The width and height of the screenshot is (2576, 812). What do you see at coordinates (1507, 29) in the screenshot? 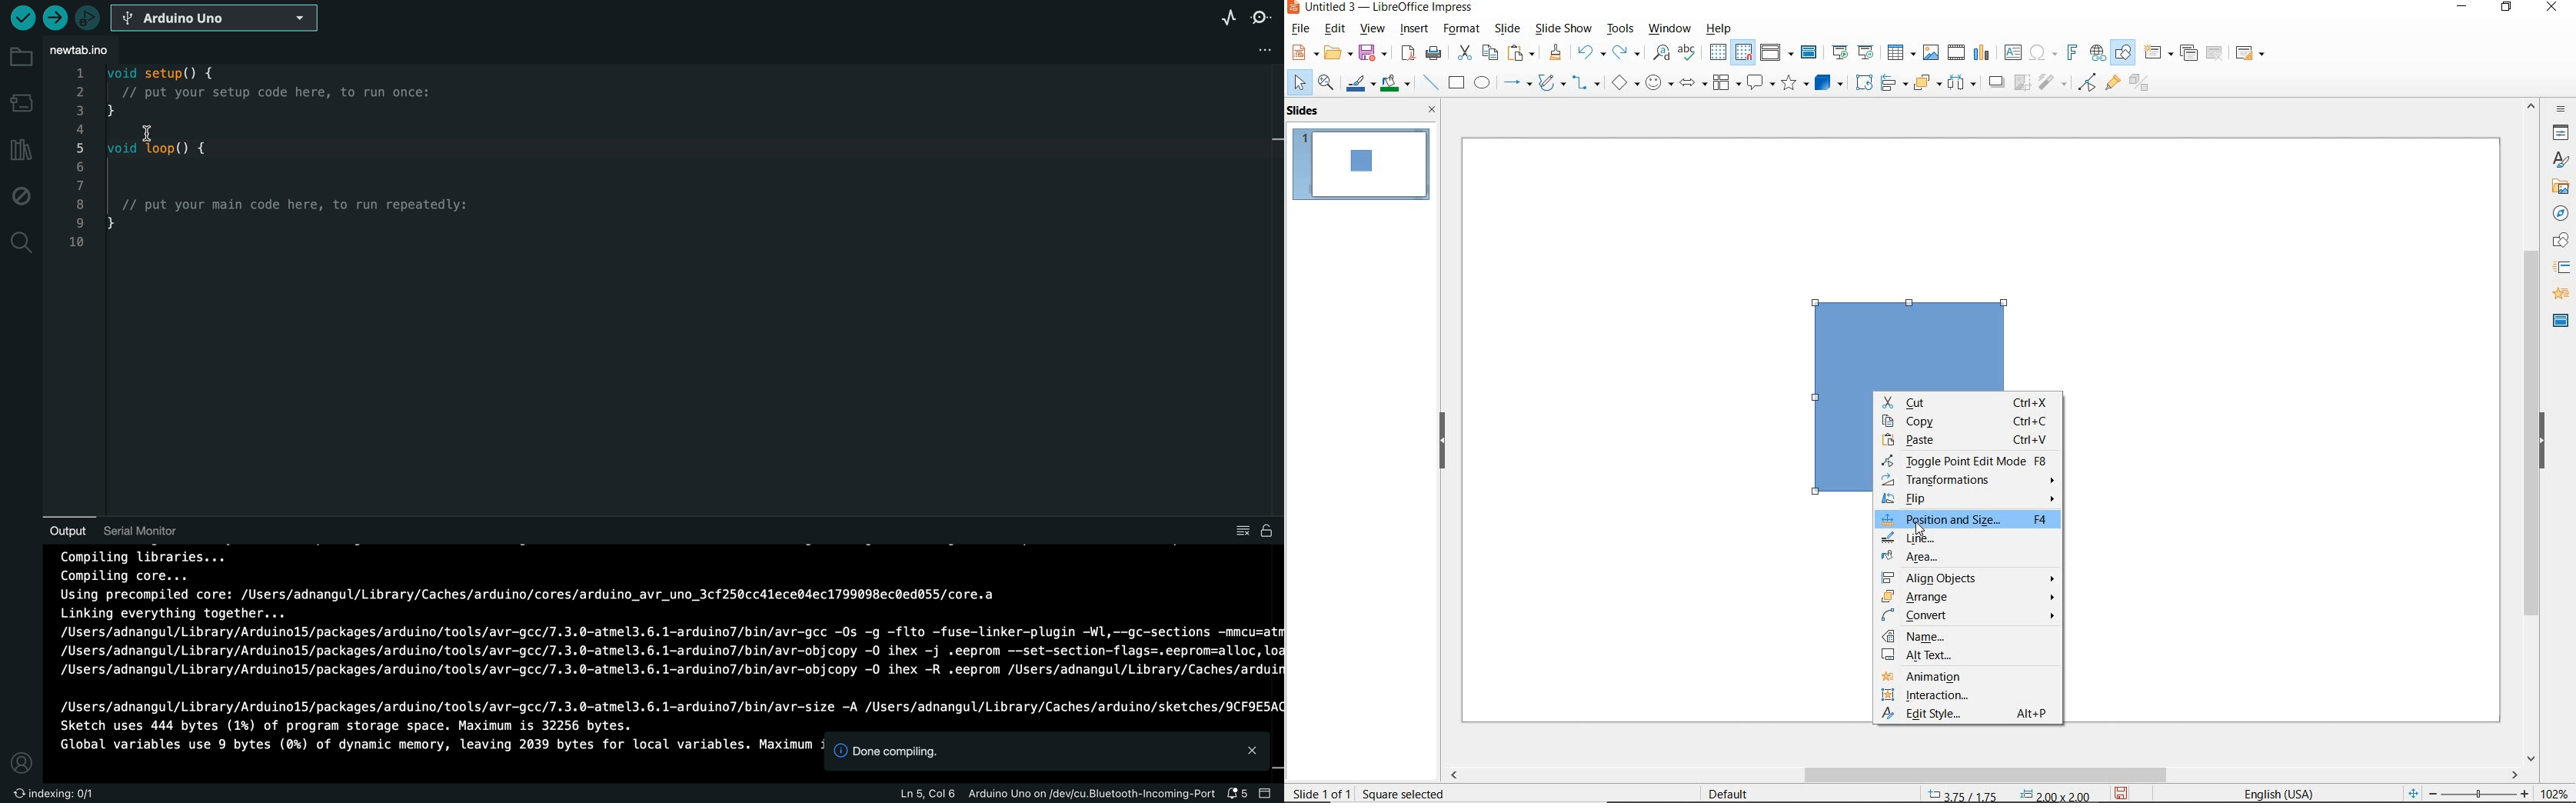
I see `slide` at bounding box center [1507, 29].